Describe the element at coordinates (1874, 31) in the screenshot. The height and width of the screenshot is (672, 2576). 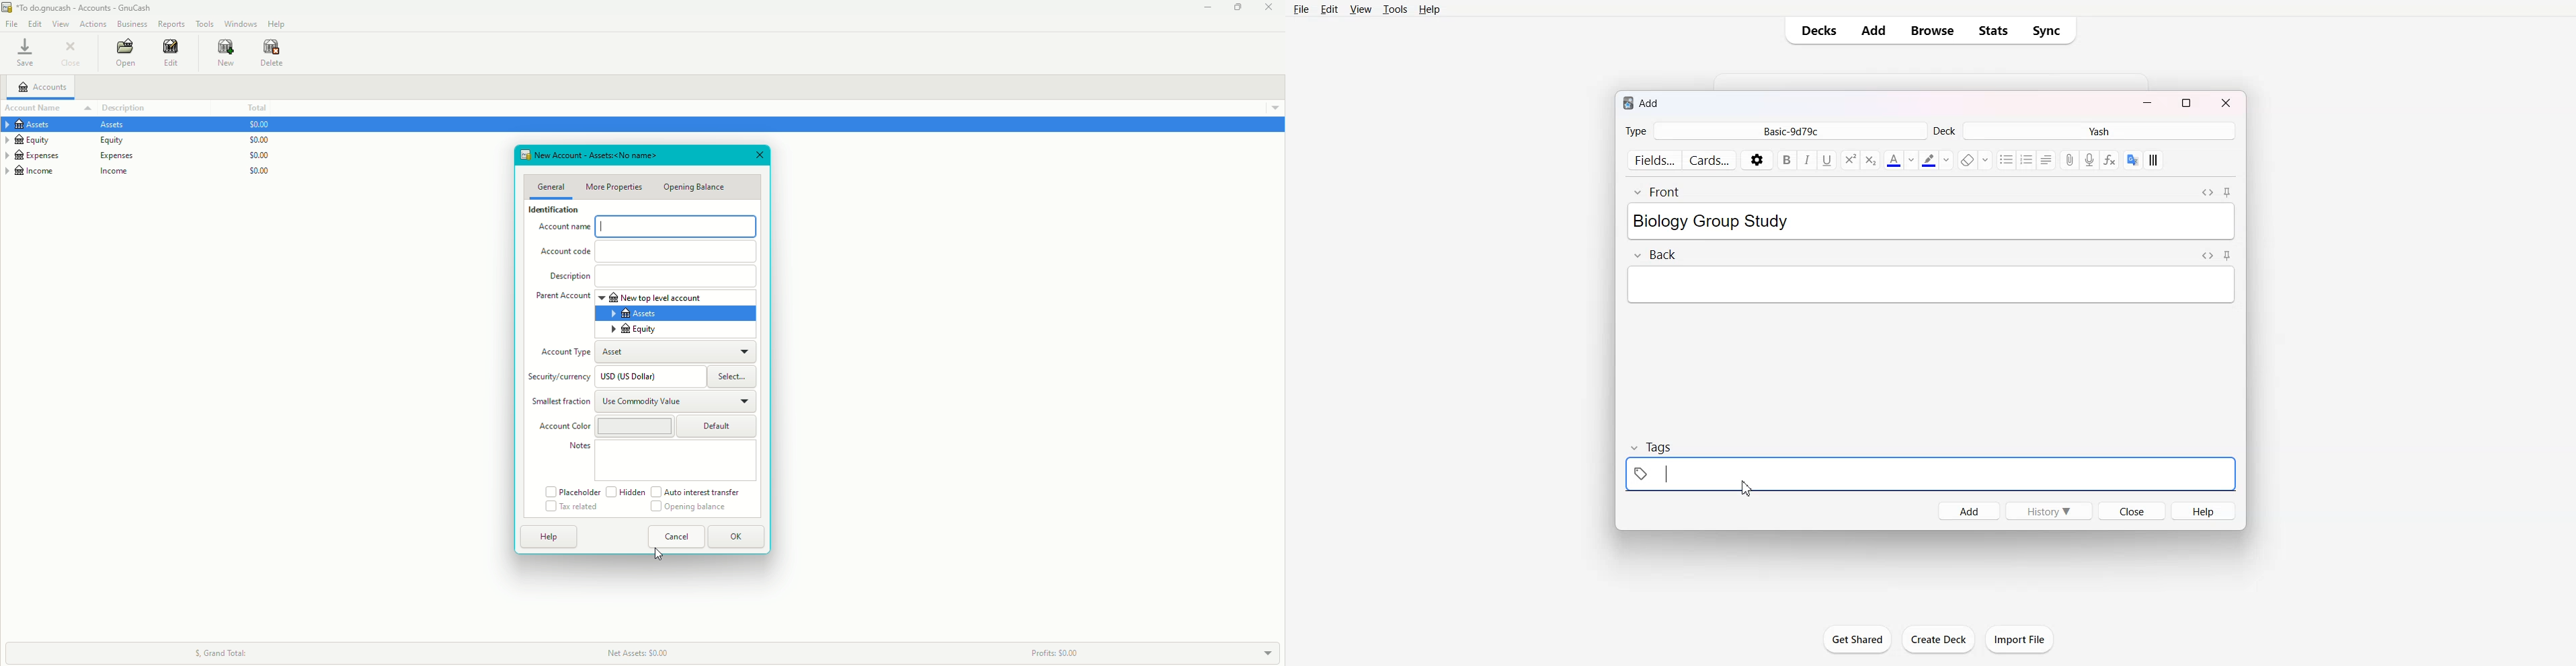
I see `Add` at that location.